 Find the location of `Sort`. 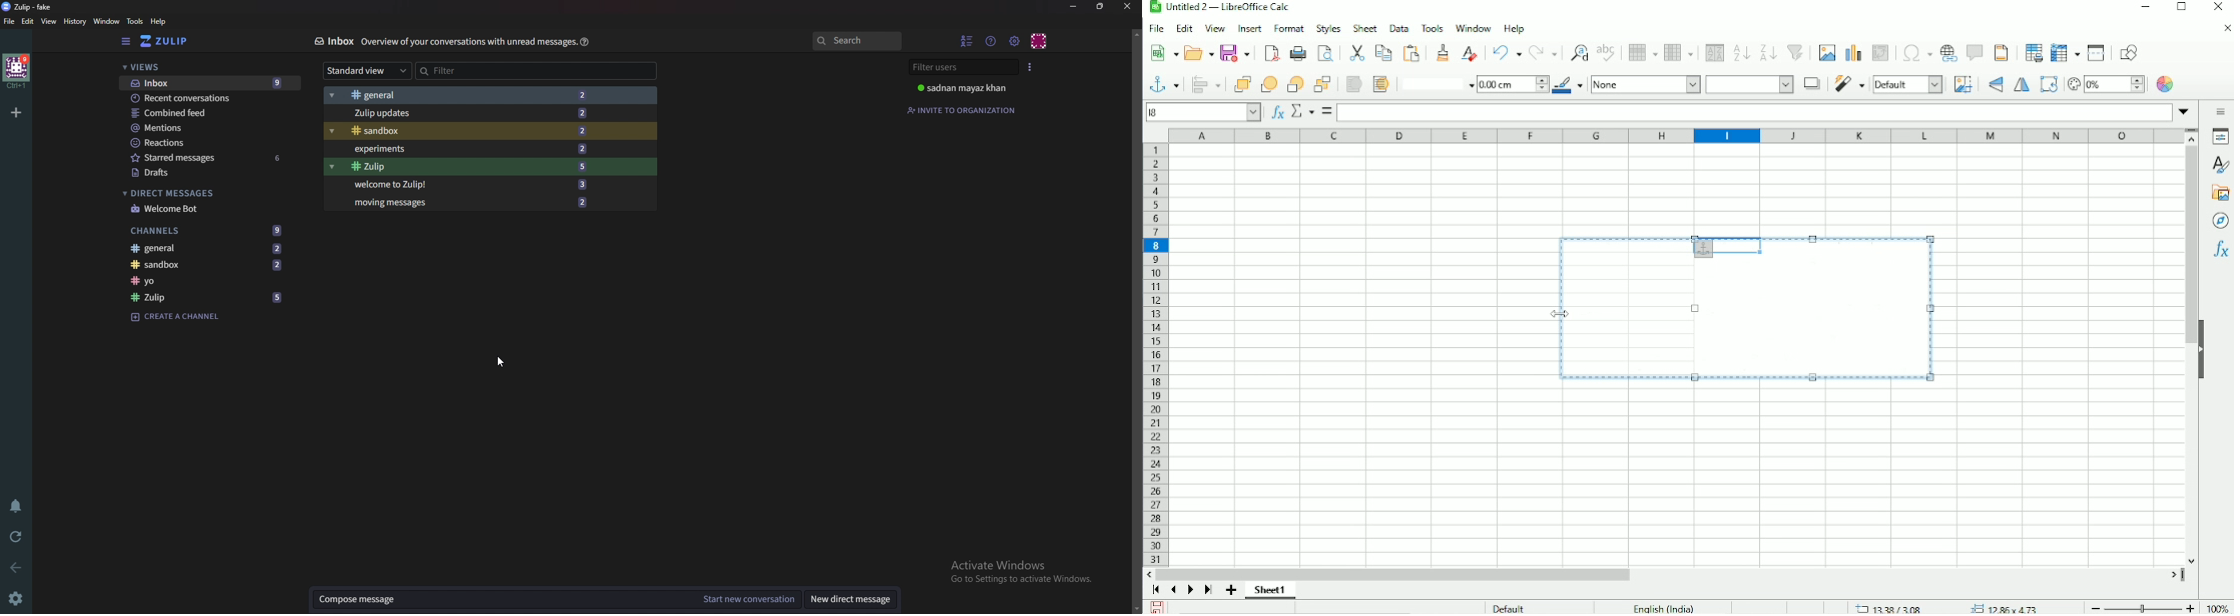

Sort is located at coordinates (1712, 52).